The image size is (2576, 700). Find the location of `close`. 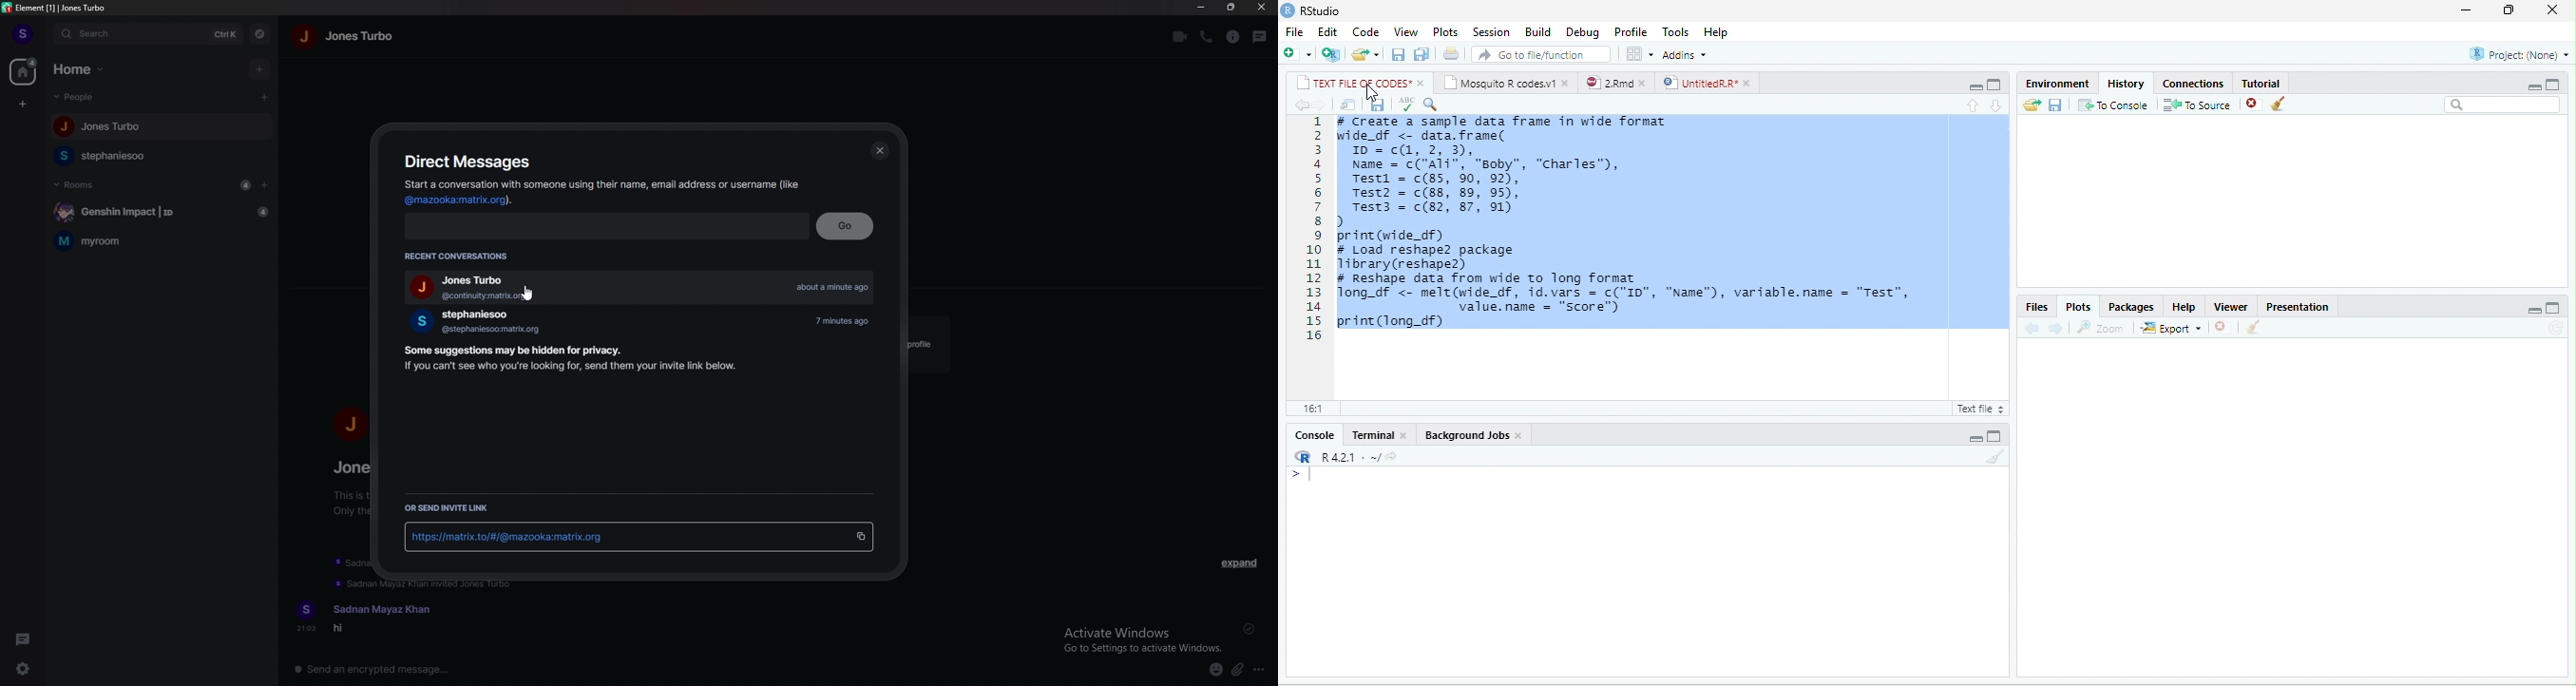

close is located at coordinates (1749, 84).